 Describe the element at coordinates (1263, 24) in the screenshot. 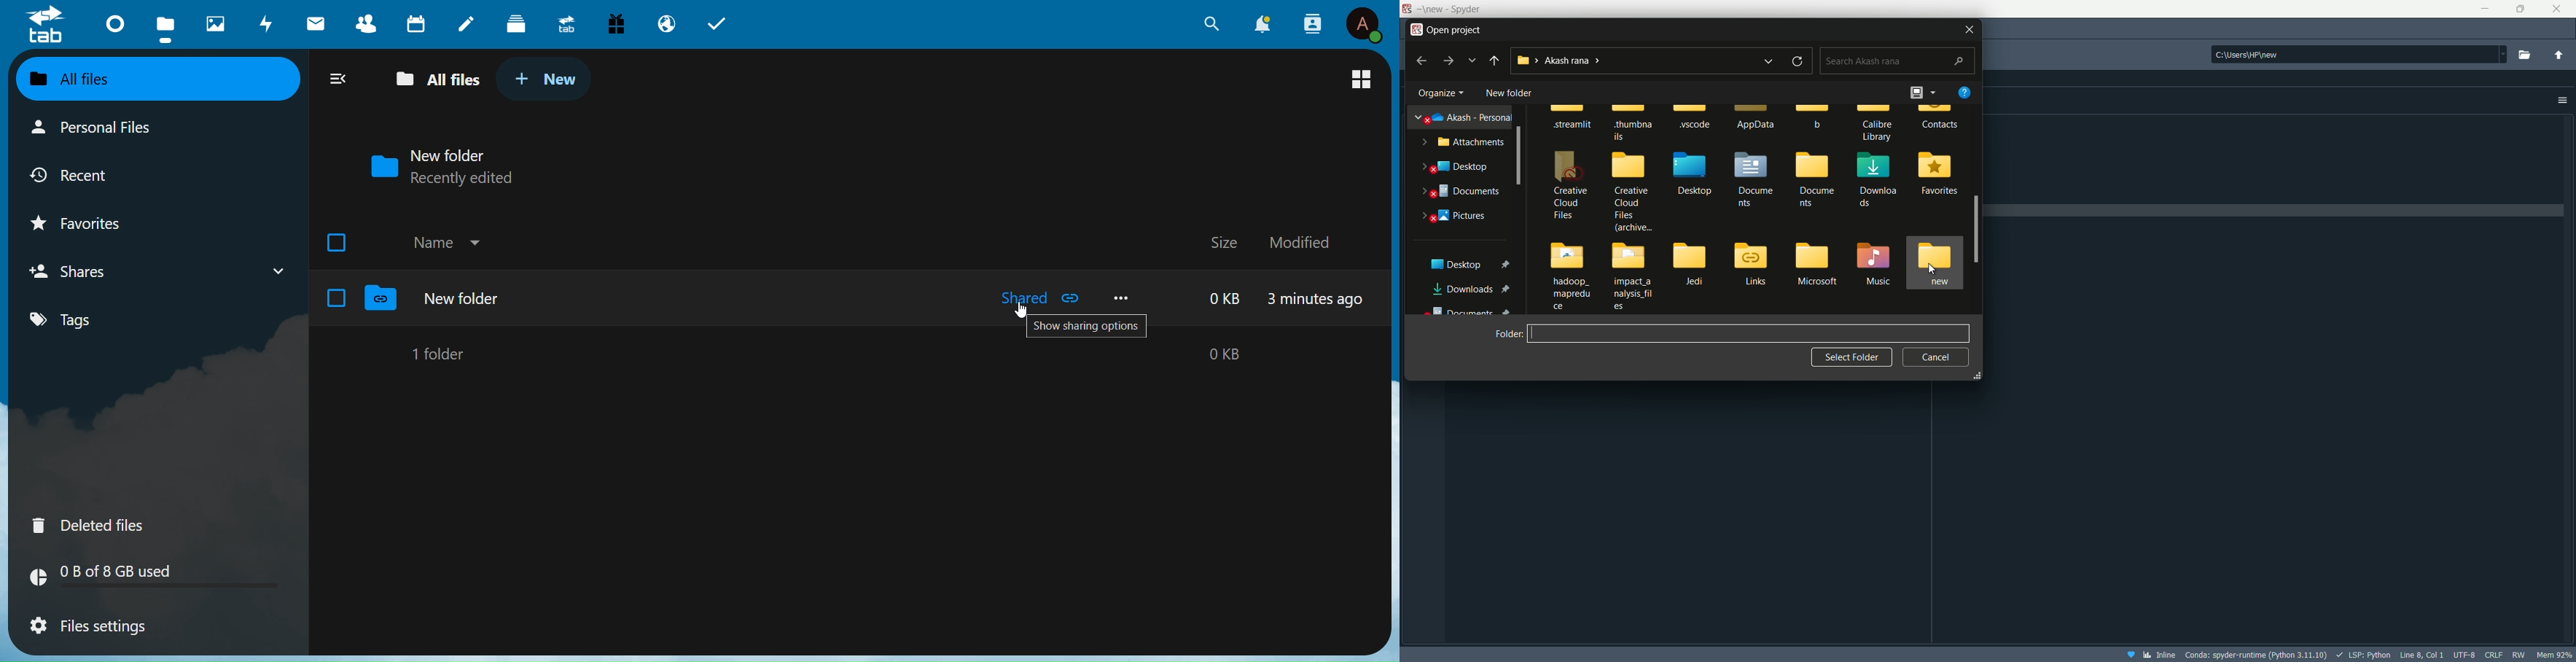

I see `Notification` at that location.